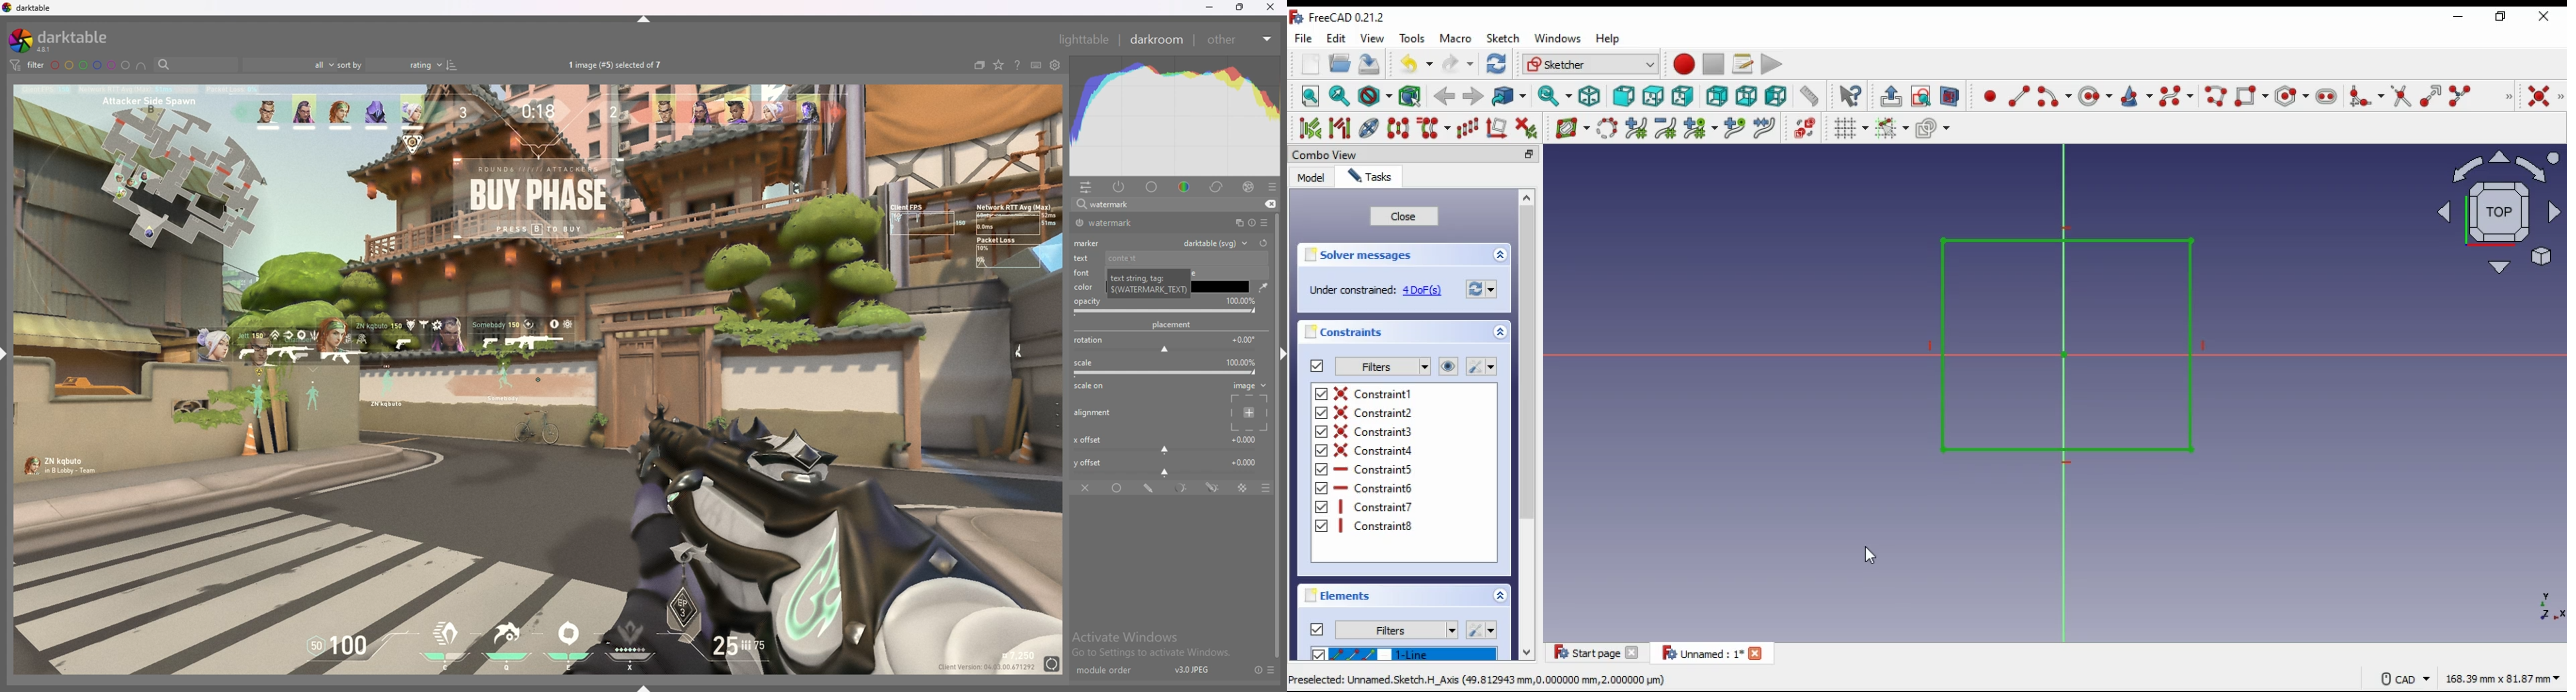  I want to click on show/hide all constraints in 3D view, so click(1449, 366).